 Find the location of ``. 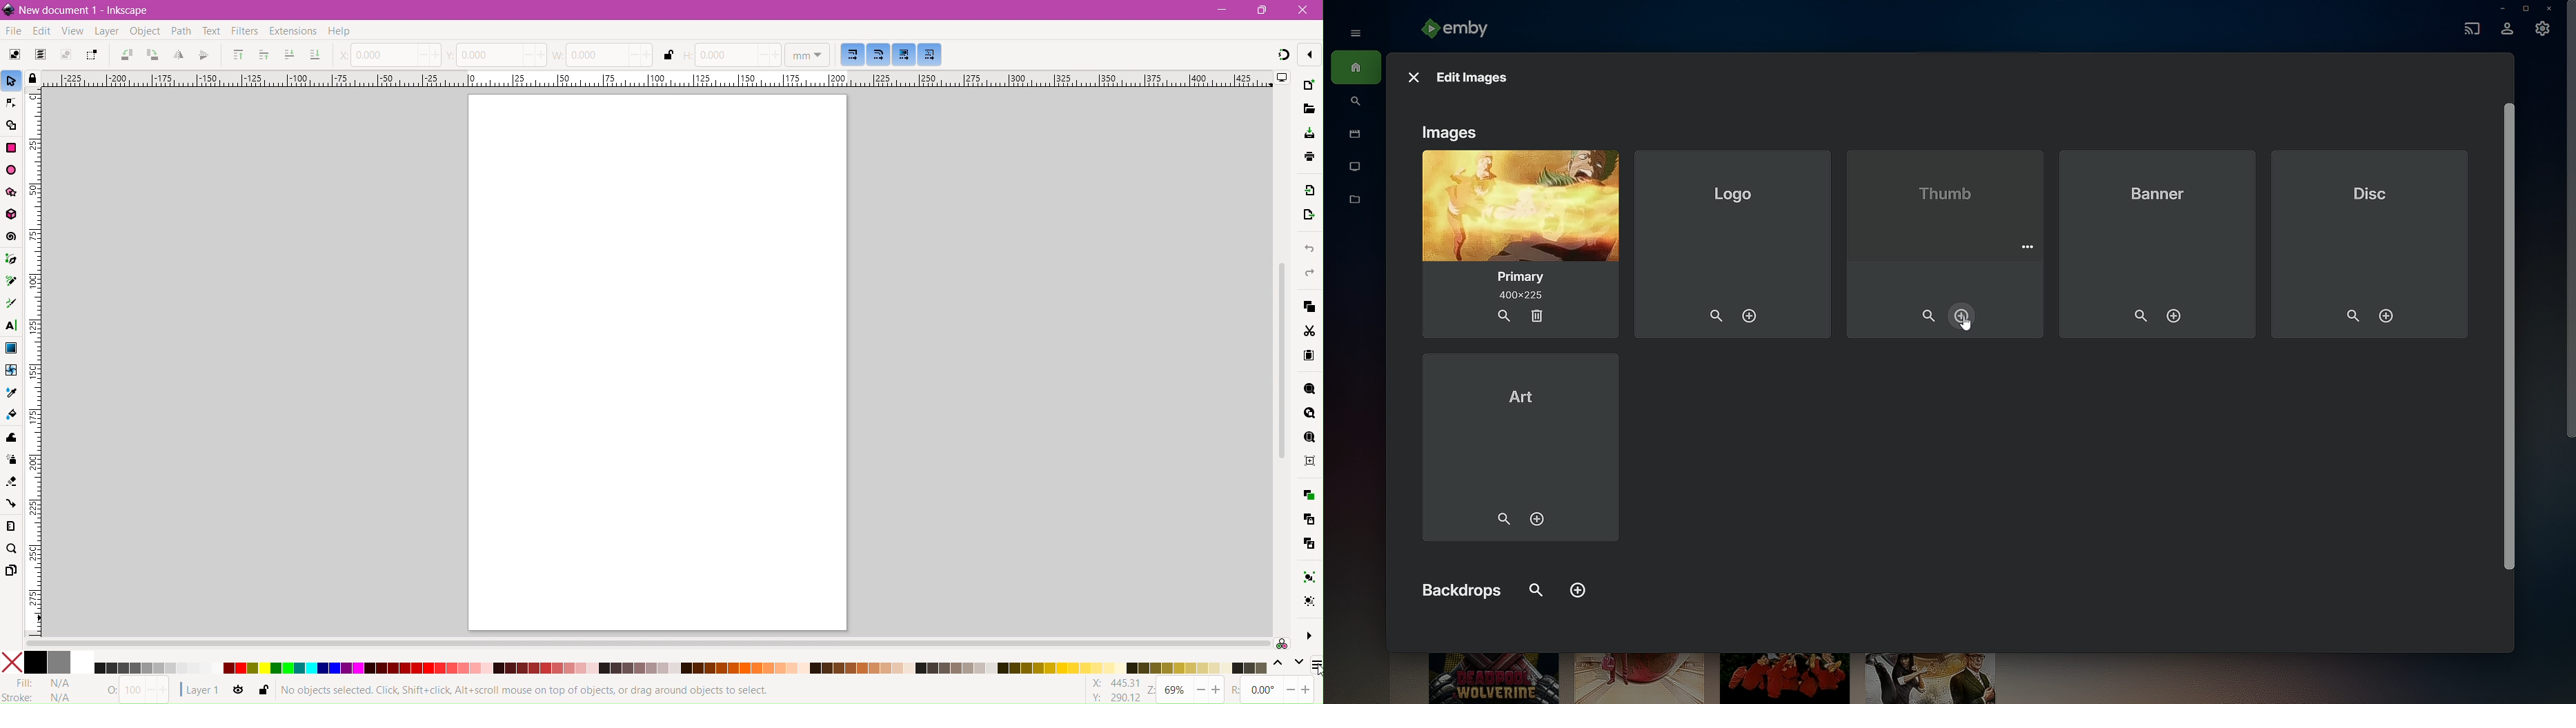

 is located at coordinates (1965, 328).